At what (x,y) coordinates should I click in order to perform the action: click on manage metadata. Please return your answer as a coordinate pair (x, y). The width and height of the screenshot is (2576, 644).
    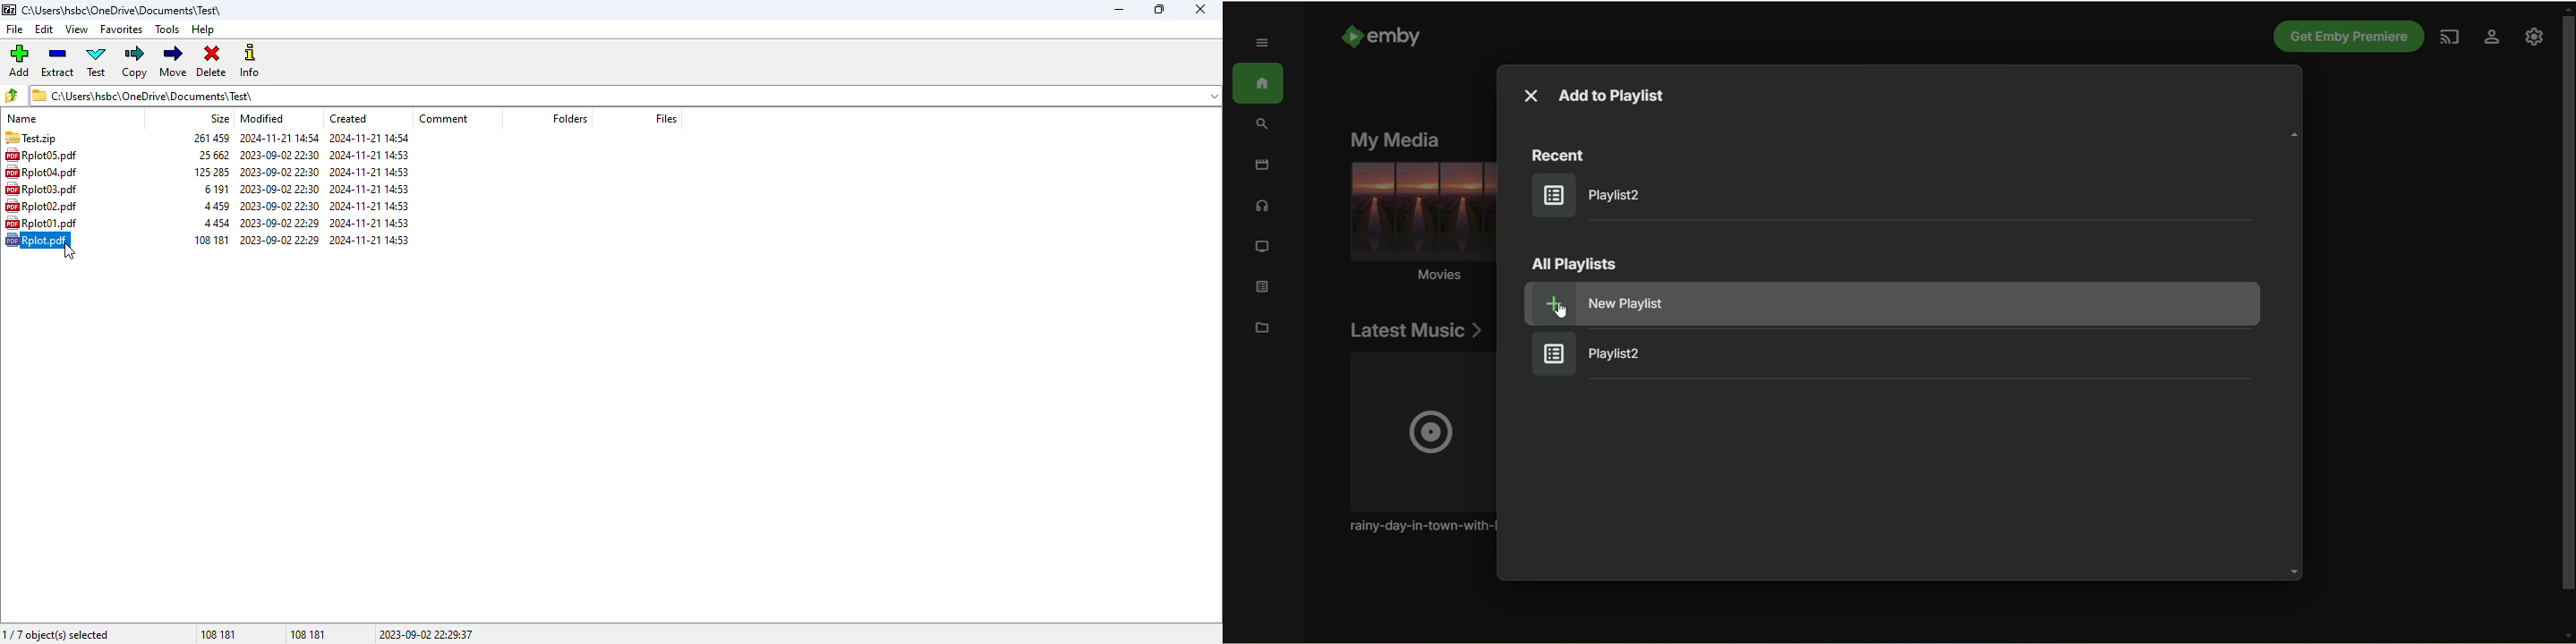
    Looking at the image, I should click on (1262, 327).